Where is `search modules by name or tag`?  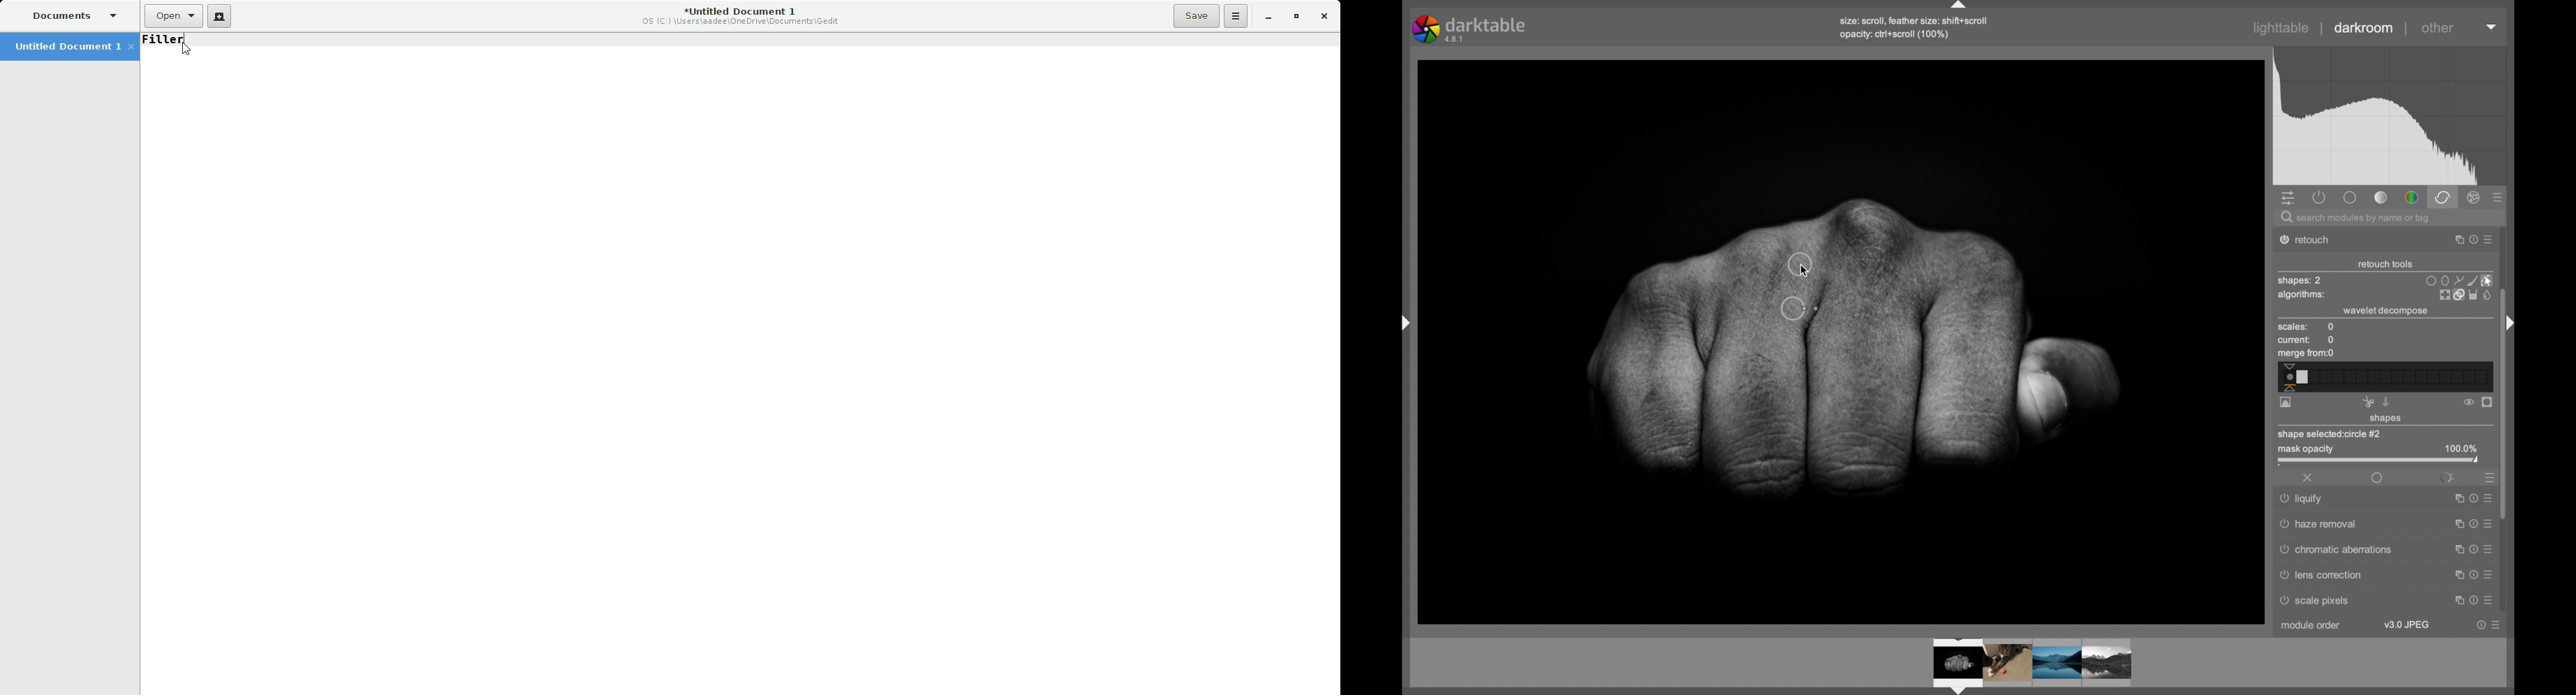
search modules by name or tag is located at coordinates (2357, 219).